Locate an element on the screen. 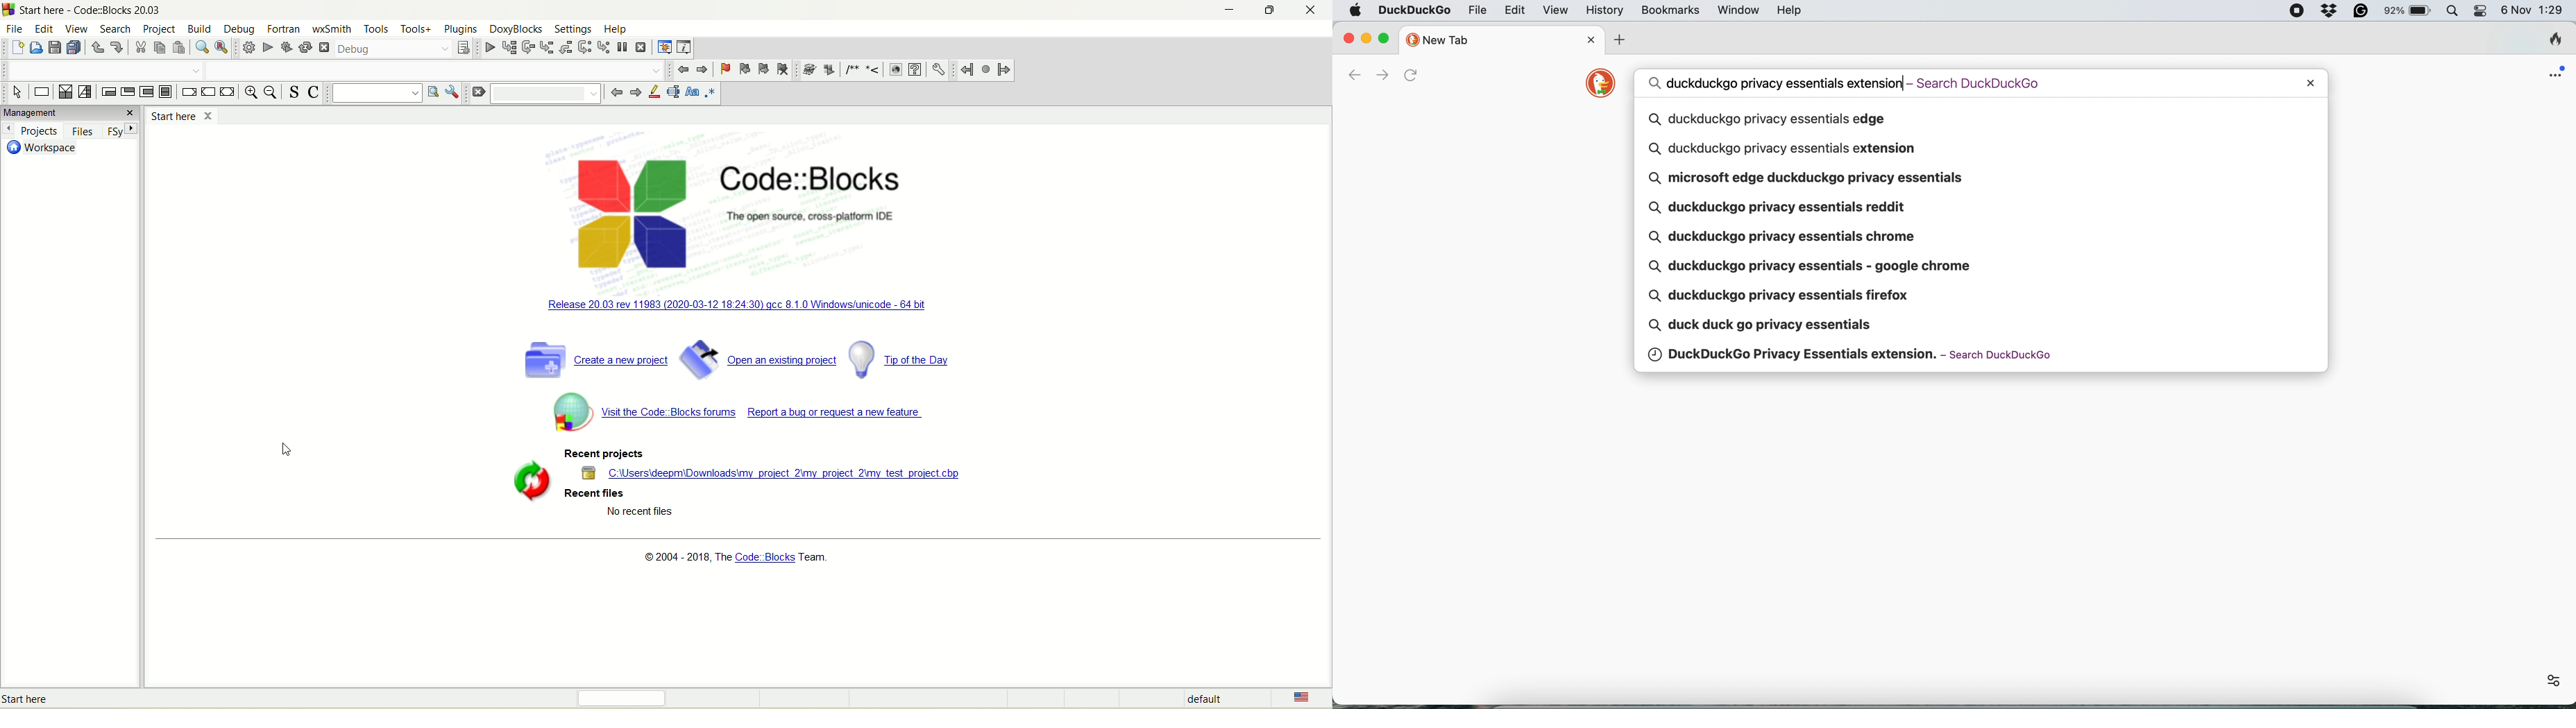  blank space is located at coordinates (102, 69).